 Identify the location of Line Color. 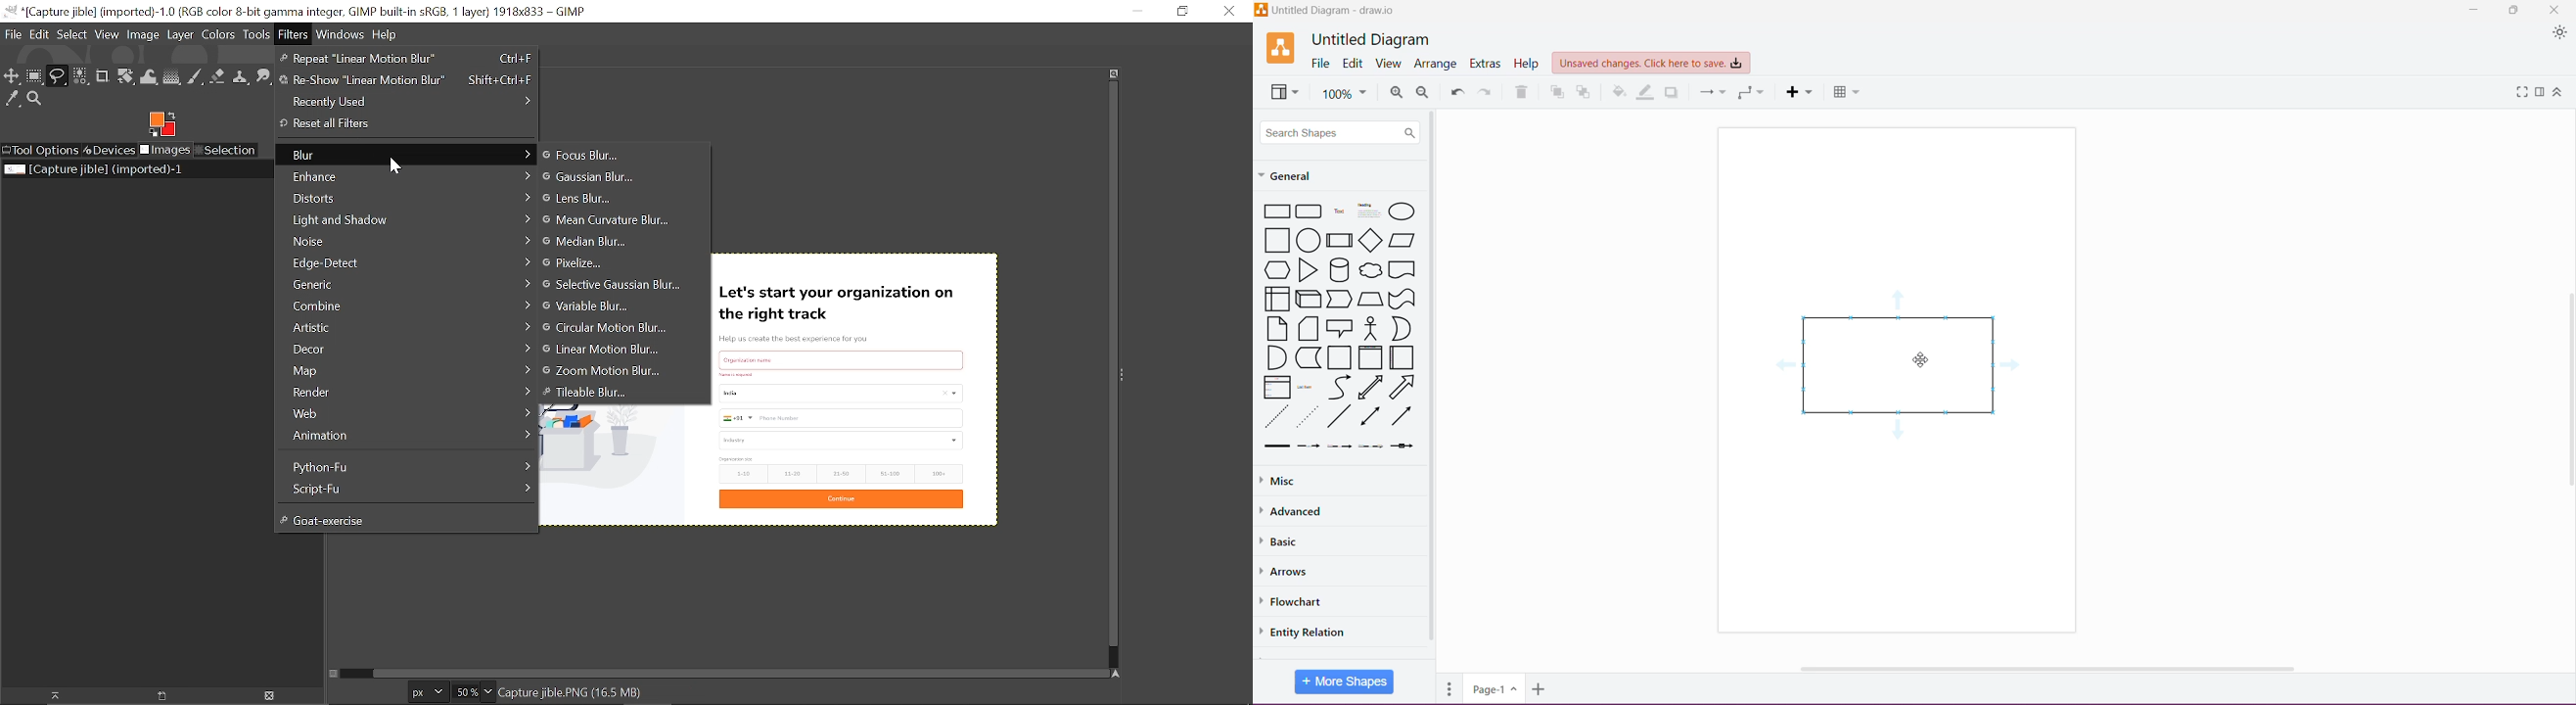
(1647, 92).